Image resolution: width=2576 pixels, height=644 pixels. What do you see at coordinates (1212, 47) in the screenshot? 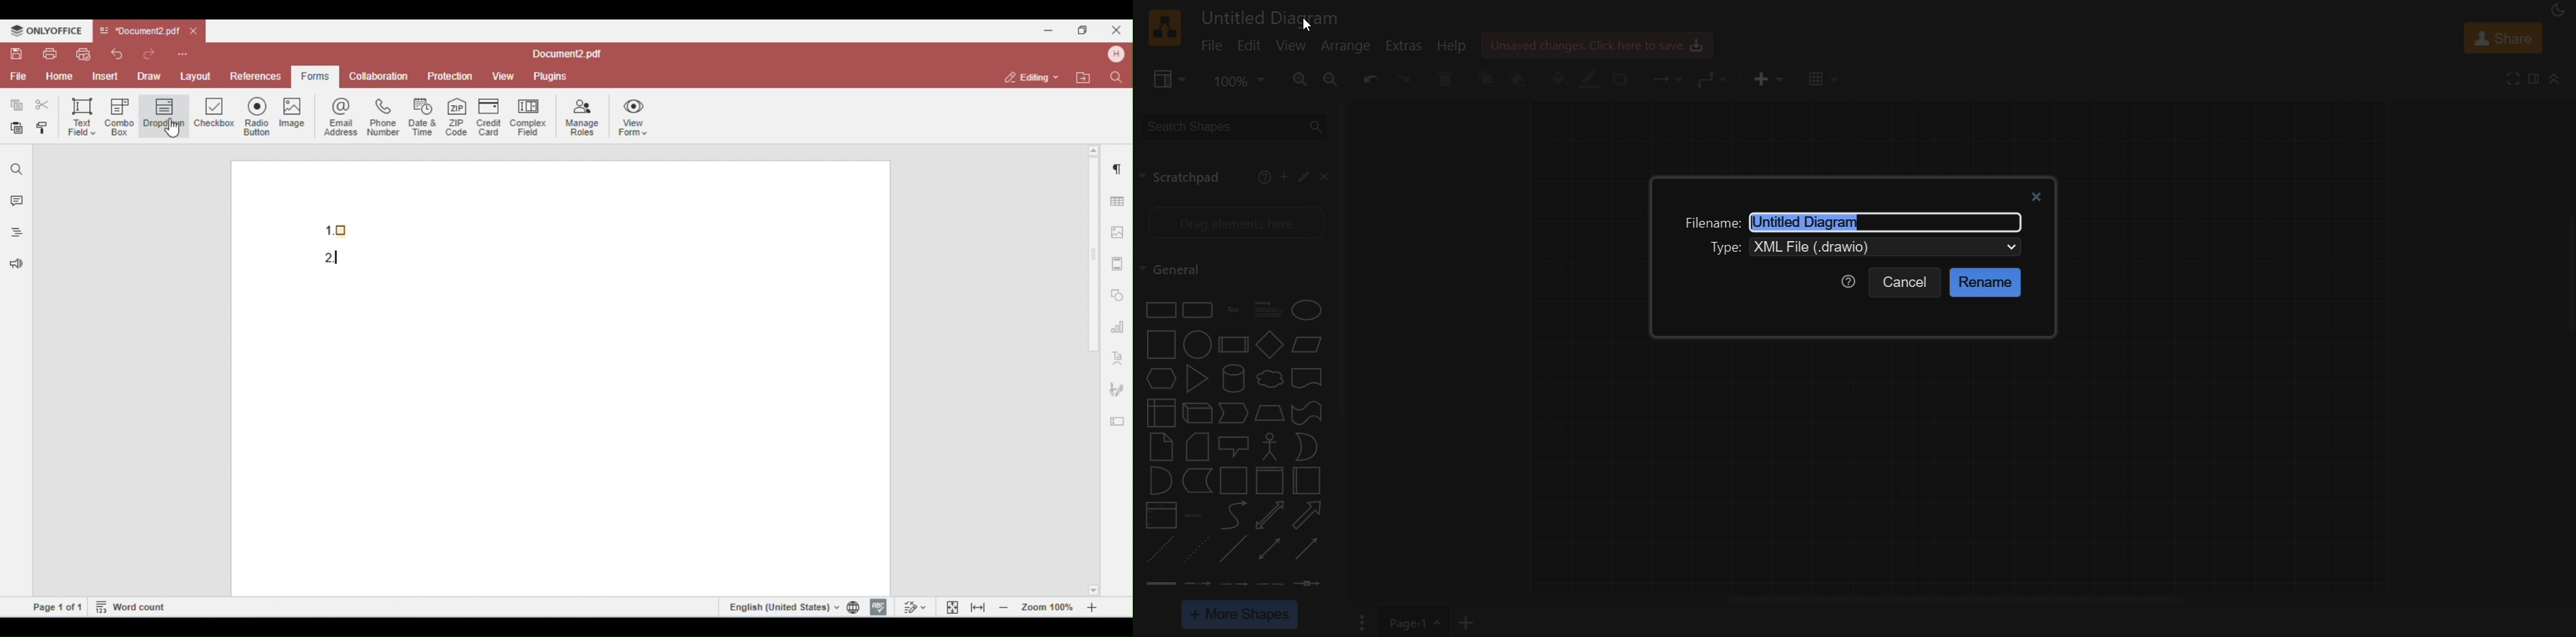
I see `file` at bounding box center [1212, 47].